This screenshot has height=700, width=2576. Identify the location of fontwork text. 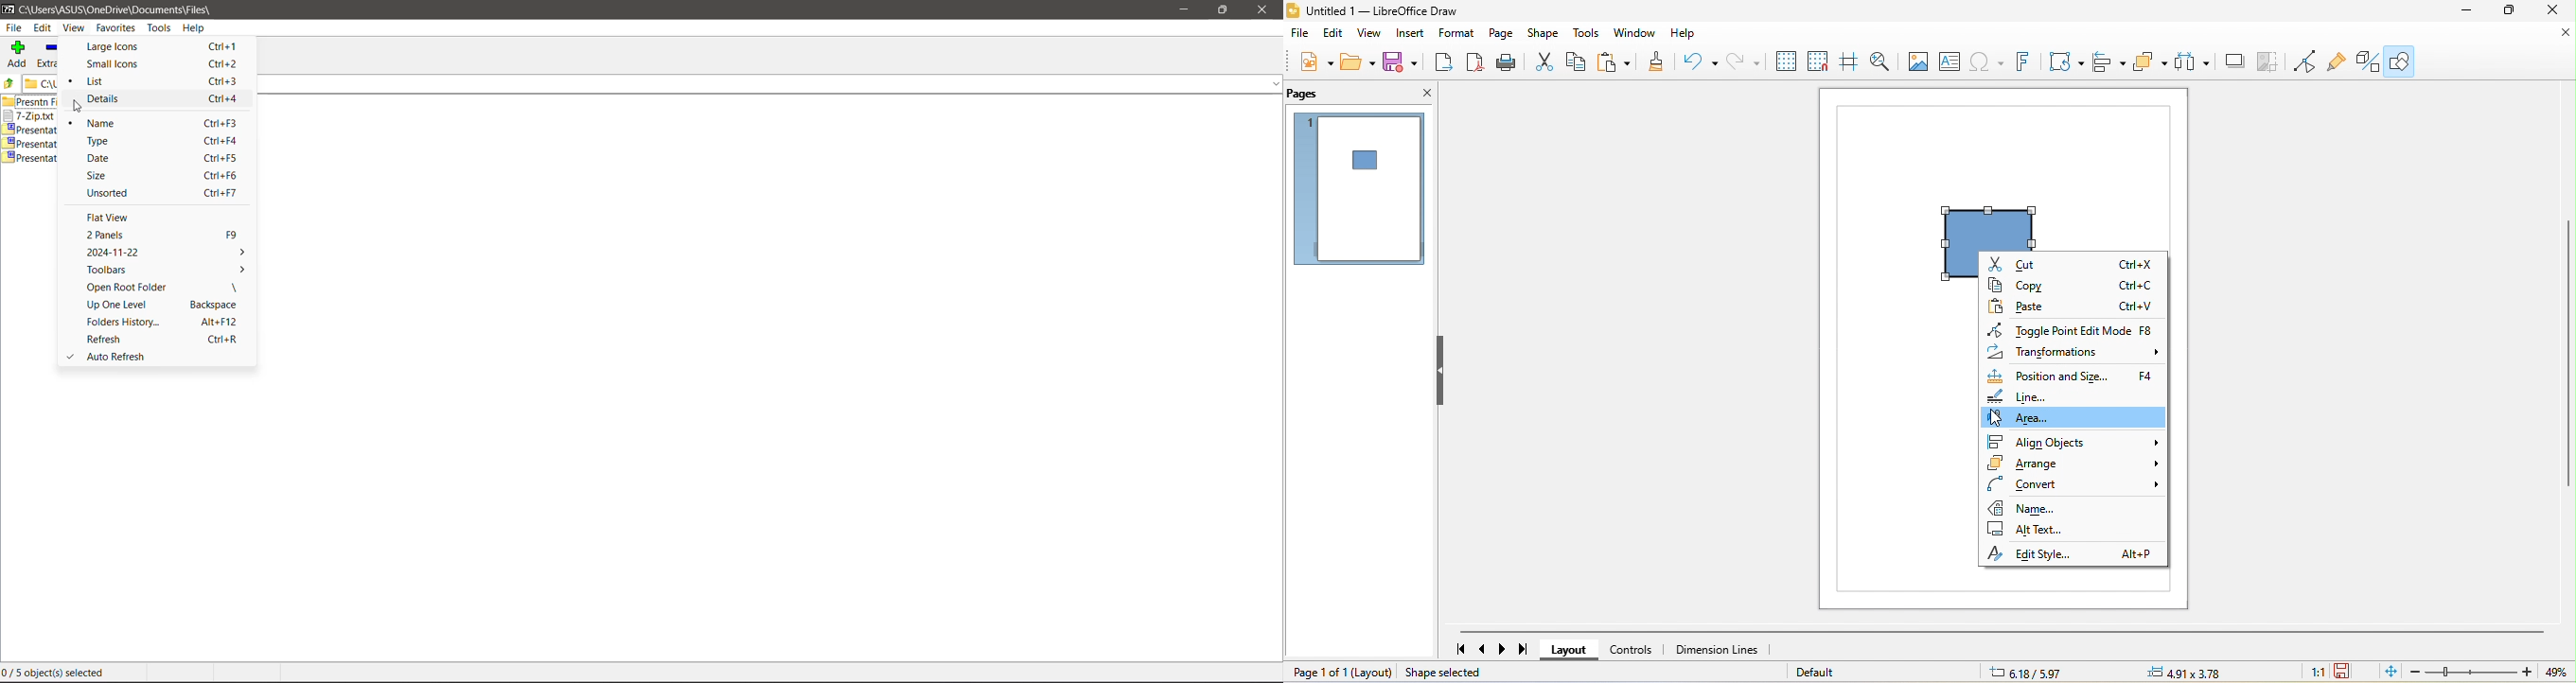
(2022, 62).